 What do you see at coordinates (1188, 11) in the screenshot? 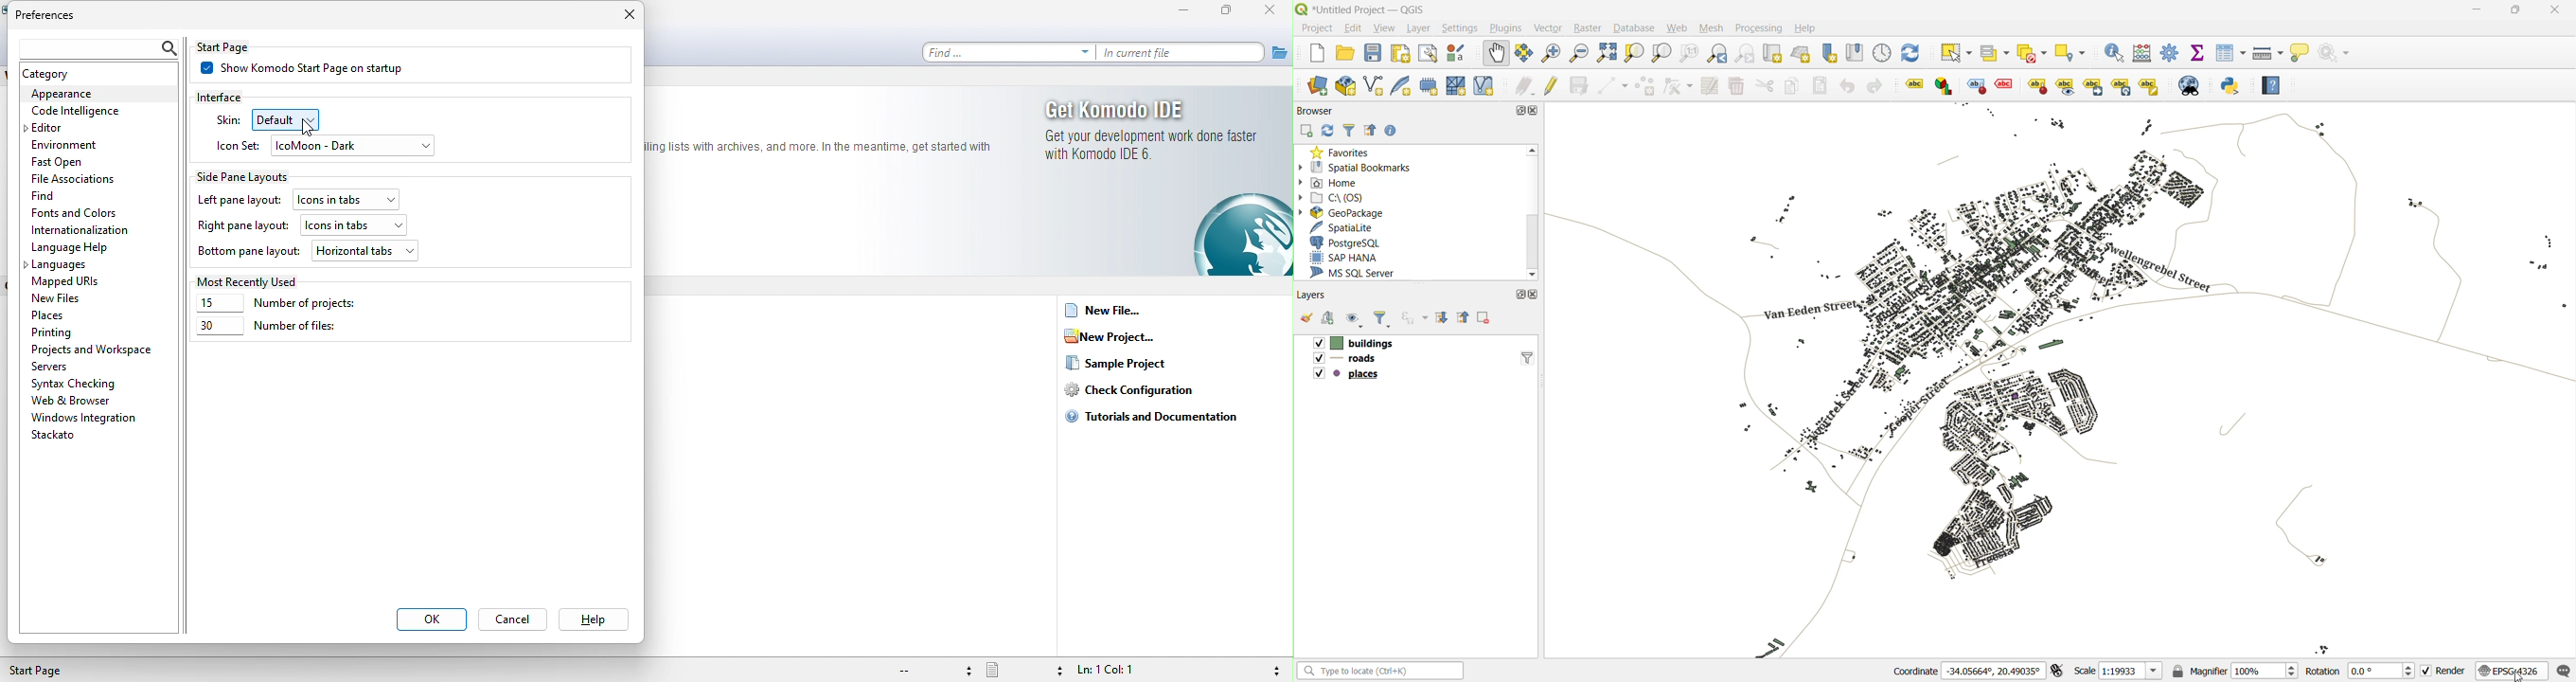
I see `minimize` at bounding box center [1188, 11].